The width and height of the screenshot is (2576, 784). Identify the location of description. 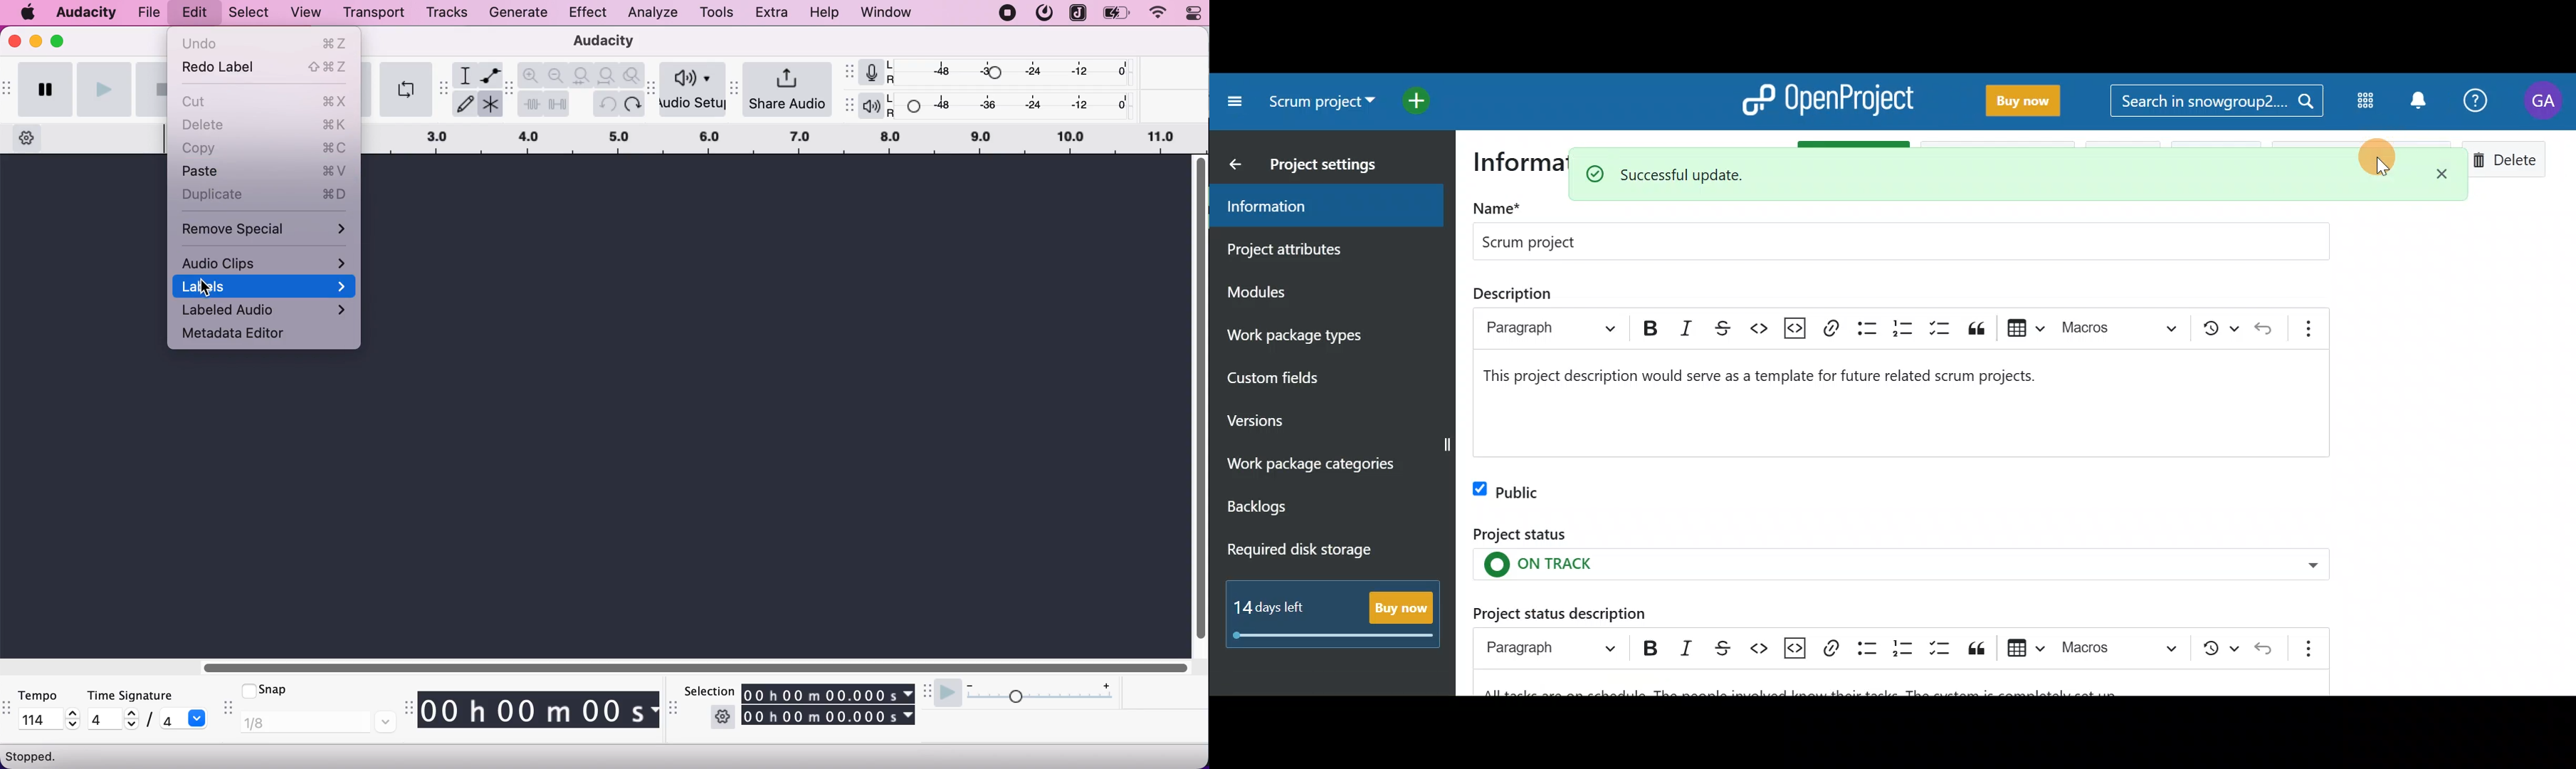
(1513, 294).